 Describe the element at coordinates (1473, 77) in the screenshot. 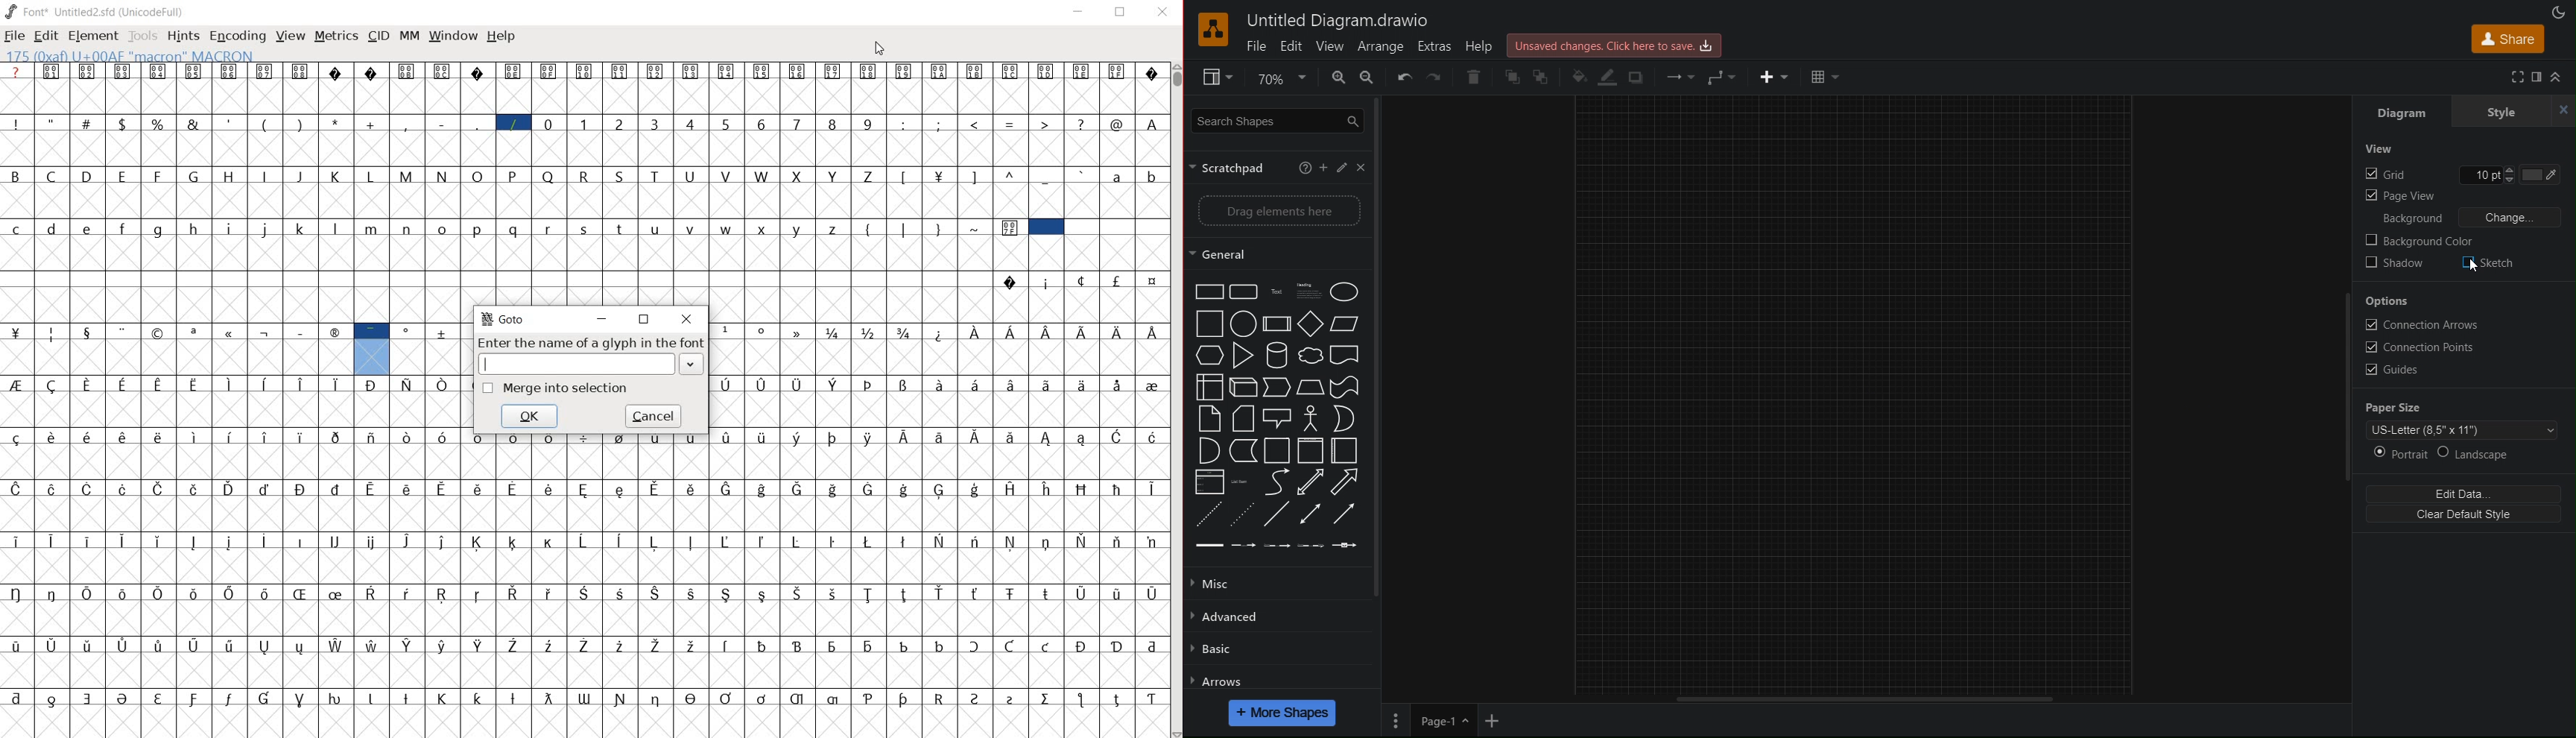

I see `Delete` at that location.